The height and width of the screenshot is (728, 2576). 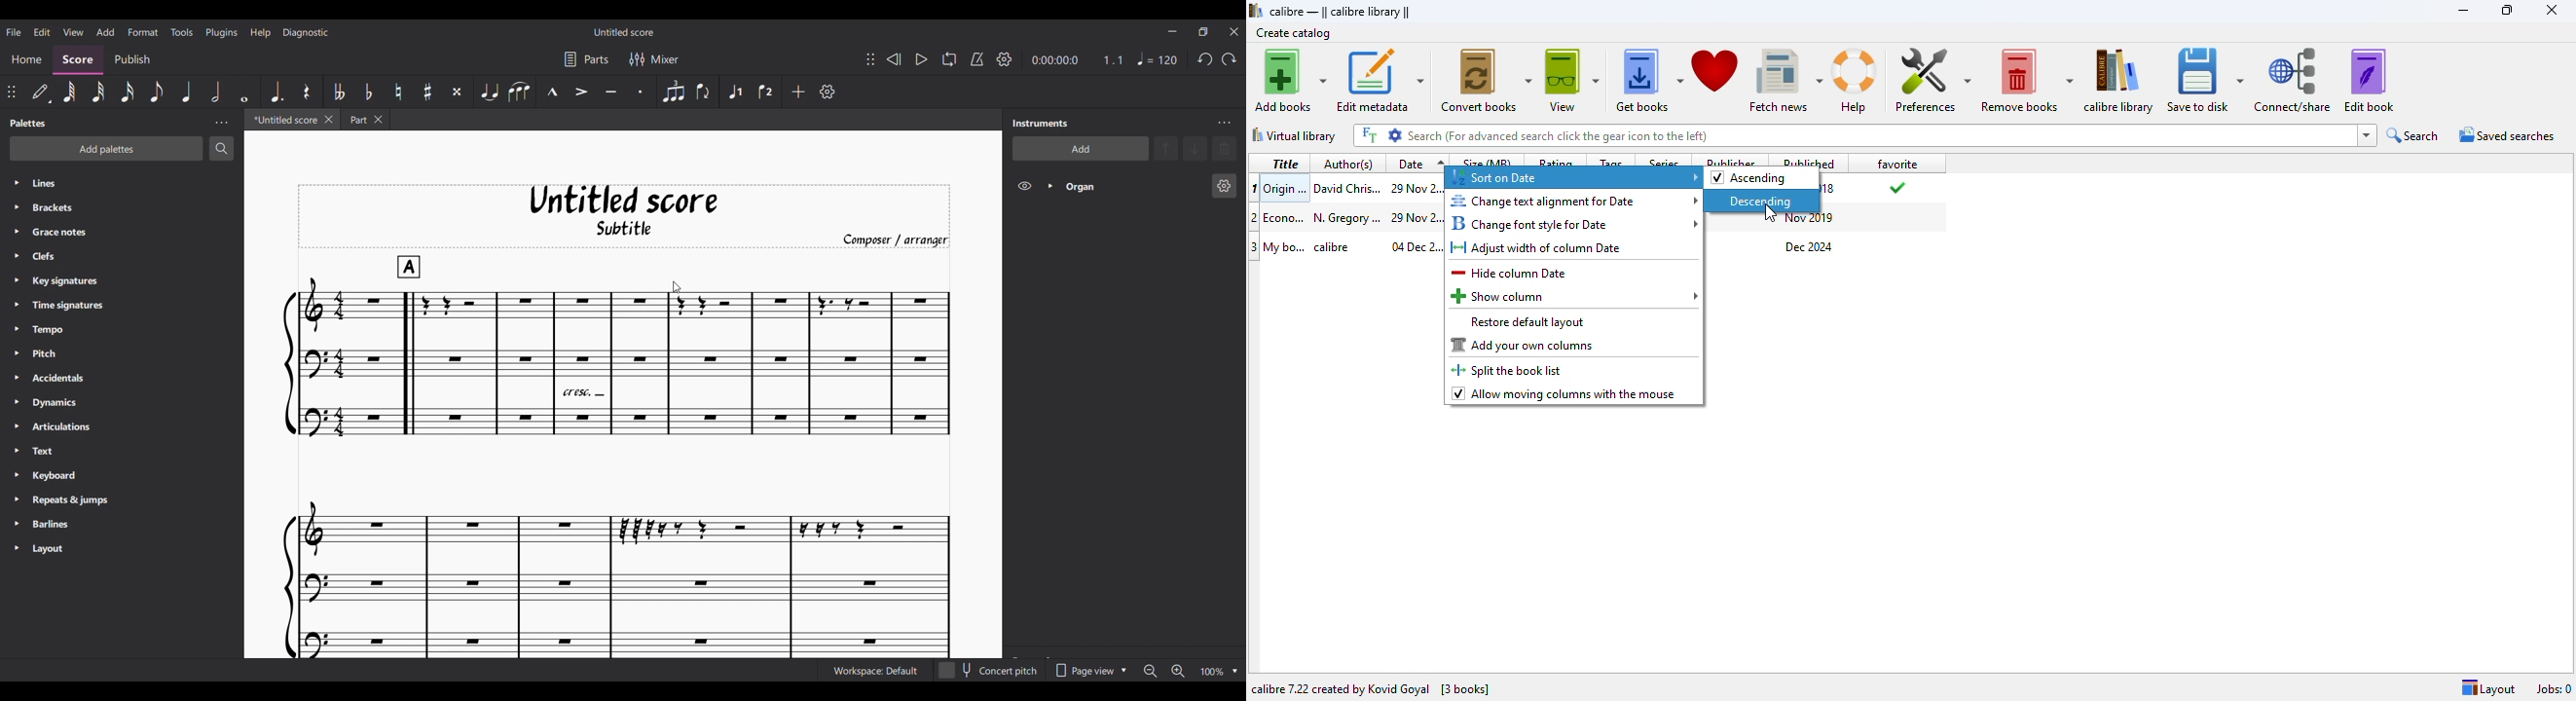 What do you see at coordinates (2118, 80) in the screenshot?
I see `calibre library` at bounding box center [2118, 80].